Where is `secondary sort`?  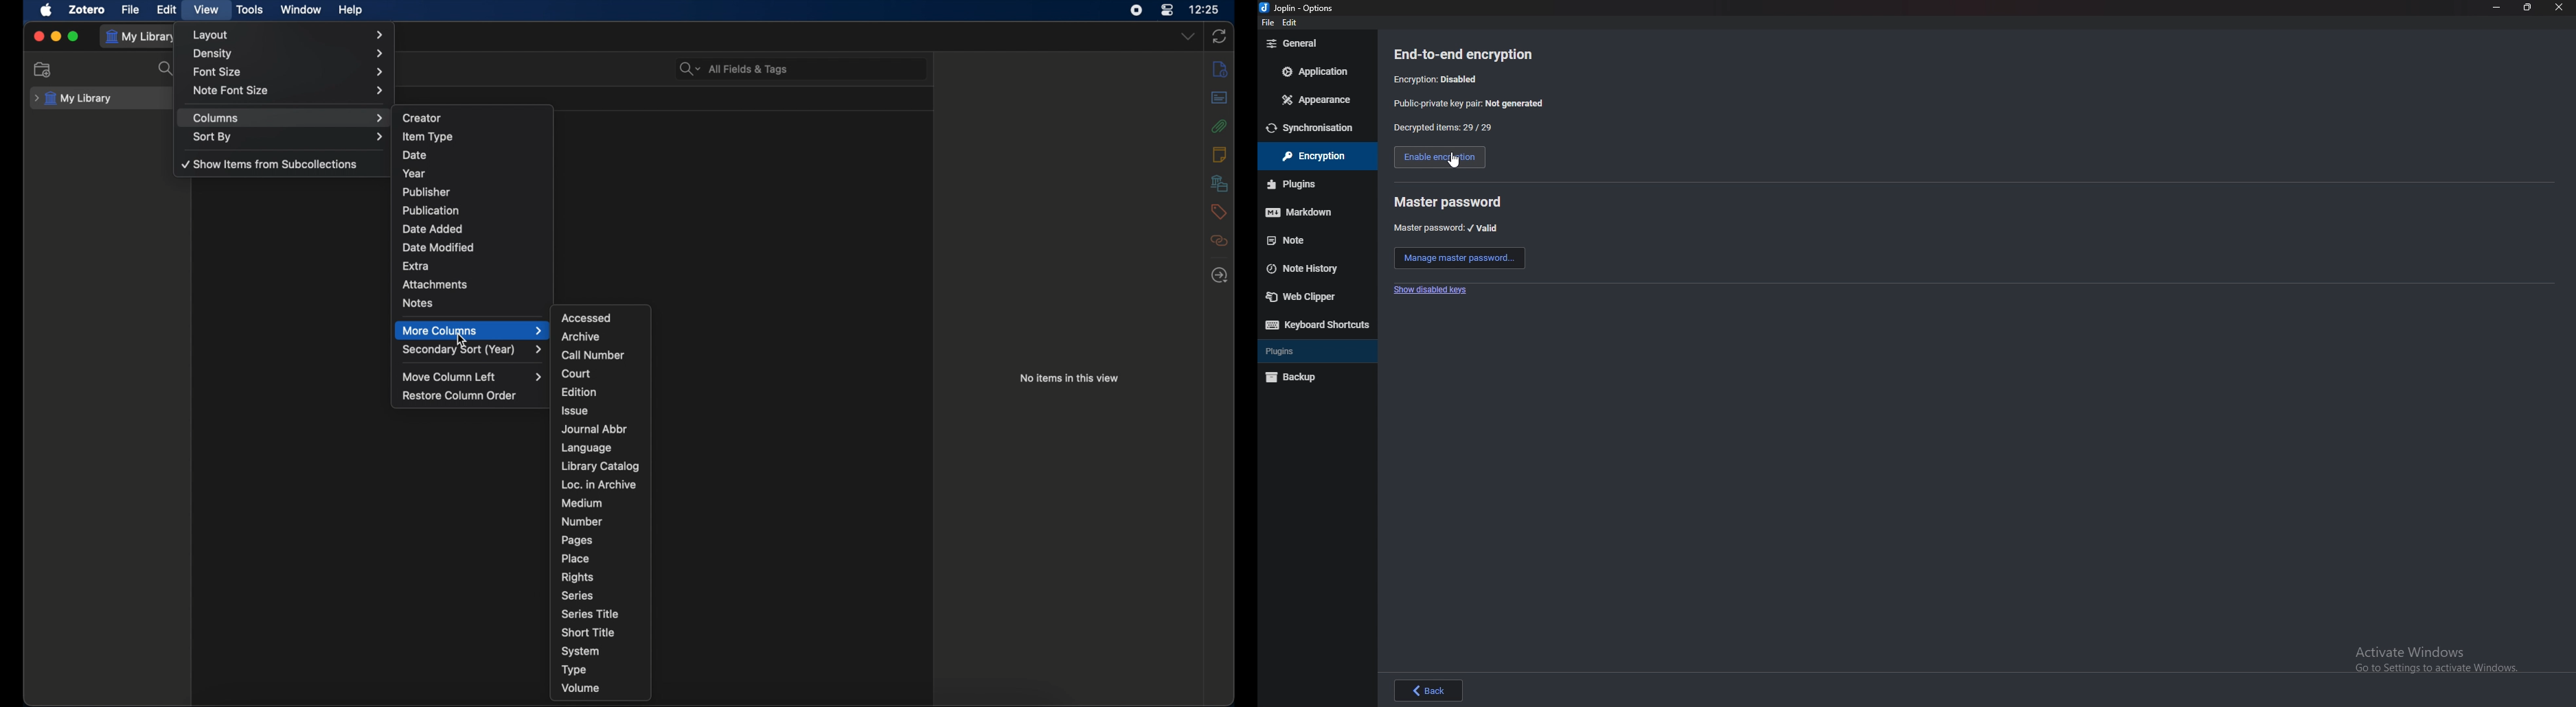
secondary sort is located at coordinates (473, 350).